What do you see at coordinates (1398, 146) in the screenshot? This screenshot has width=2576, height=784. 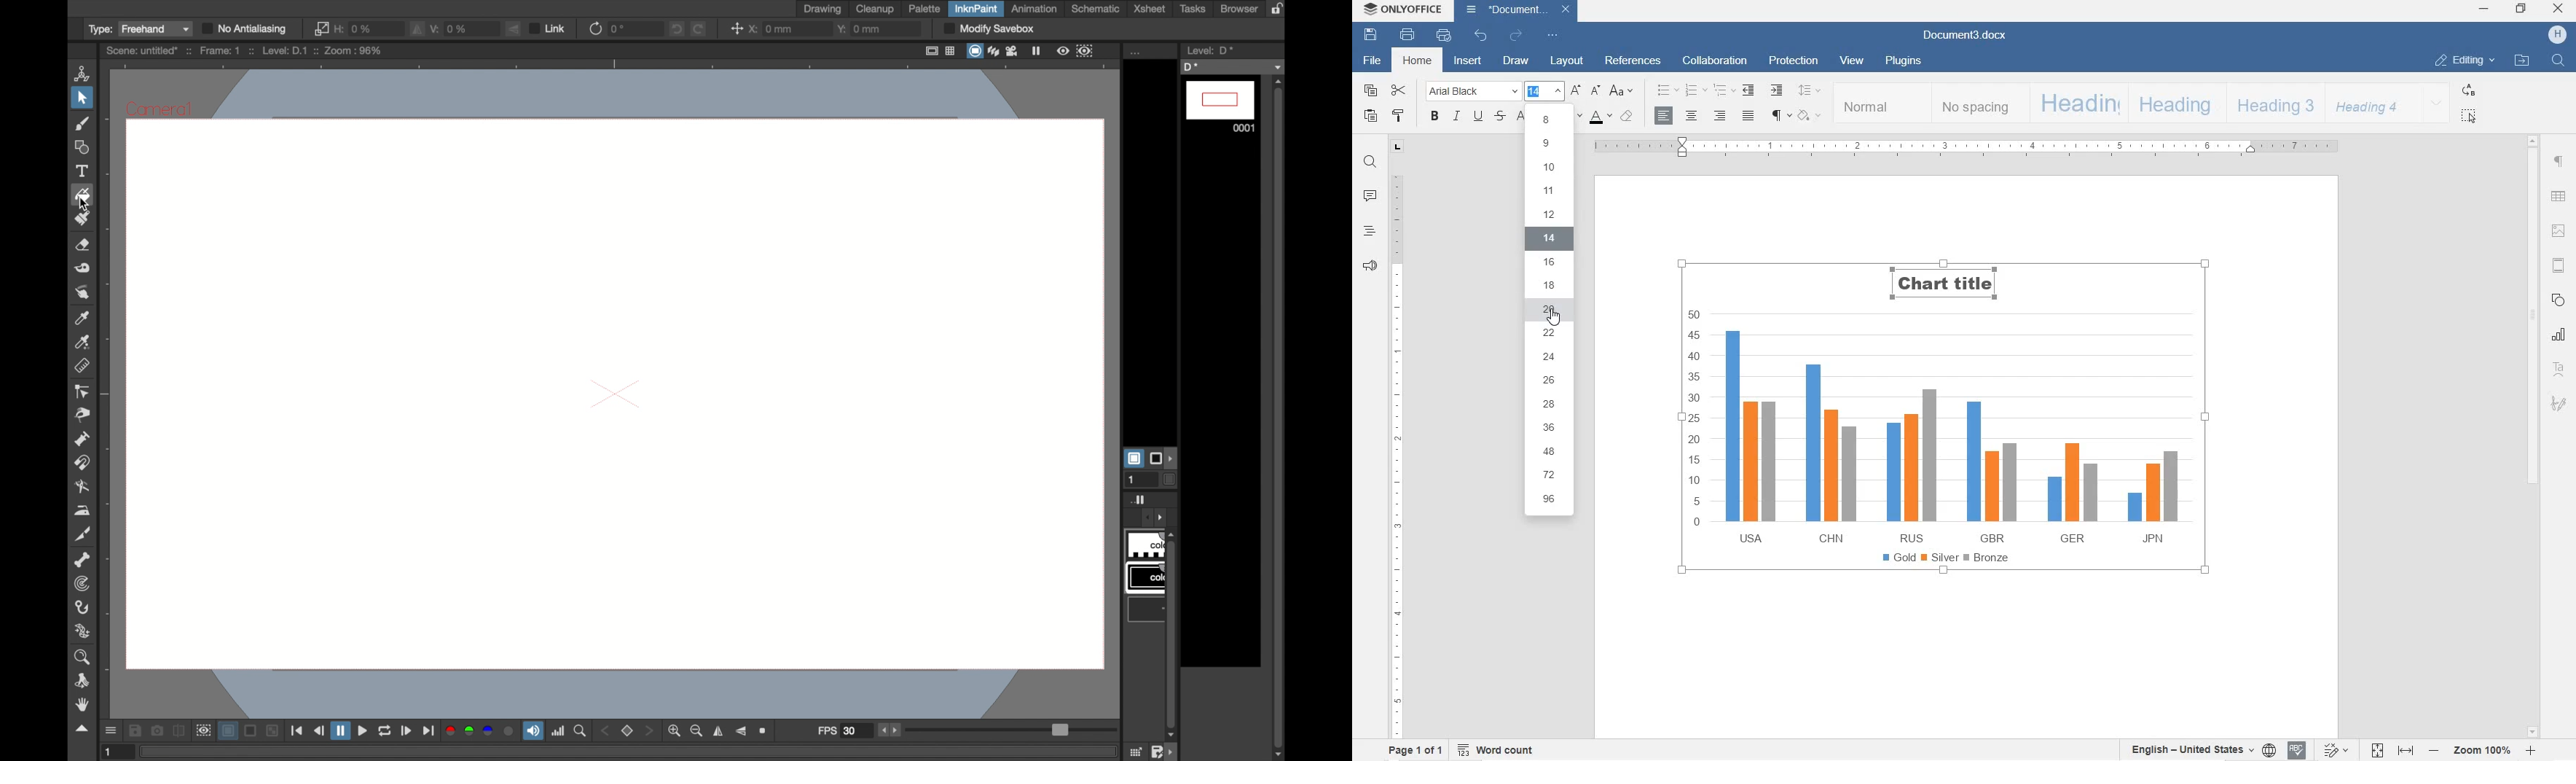 I see `TAB` at bounding box center [1398, 146].